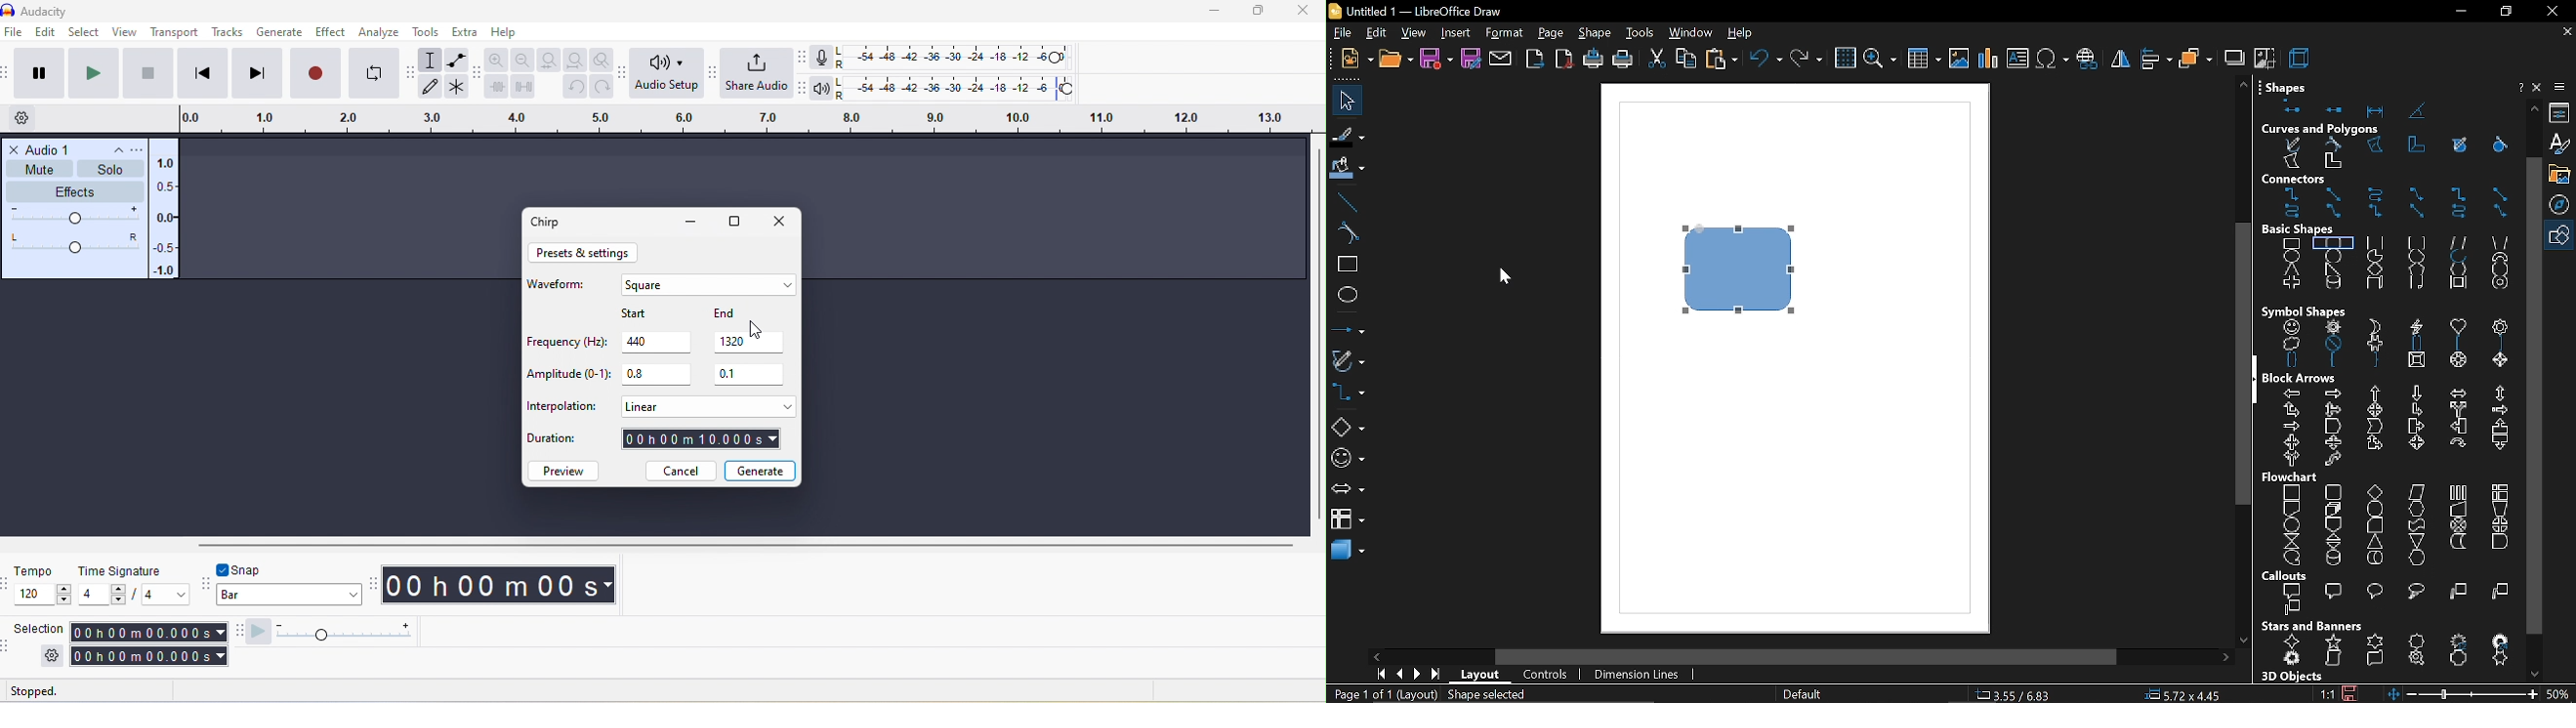 The width and height of the screenshot is (2576, 728). Describe the element at coordinates (522, 59) in the screenshot. I see `zoom out` at that location.